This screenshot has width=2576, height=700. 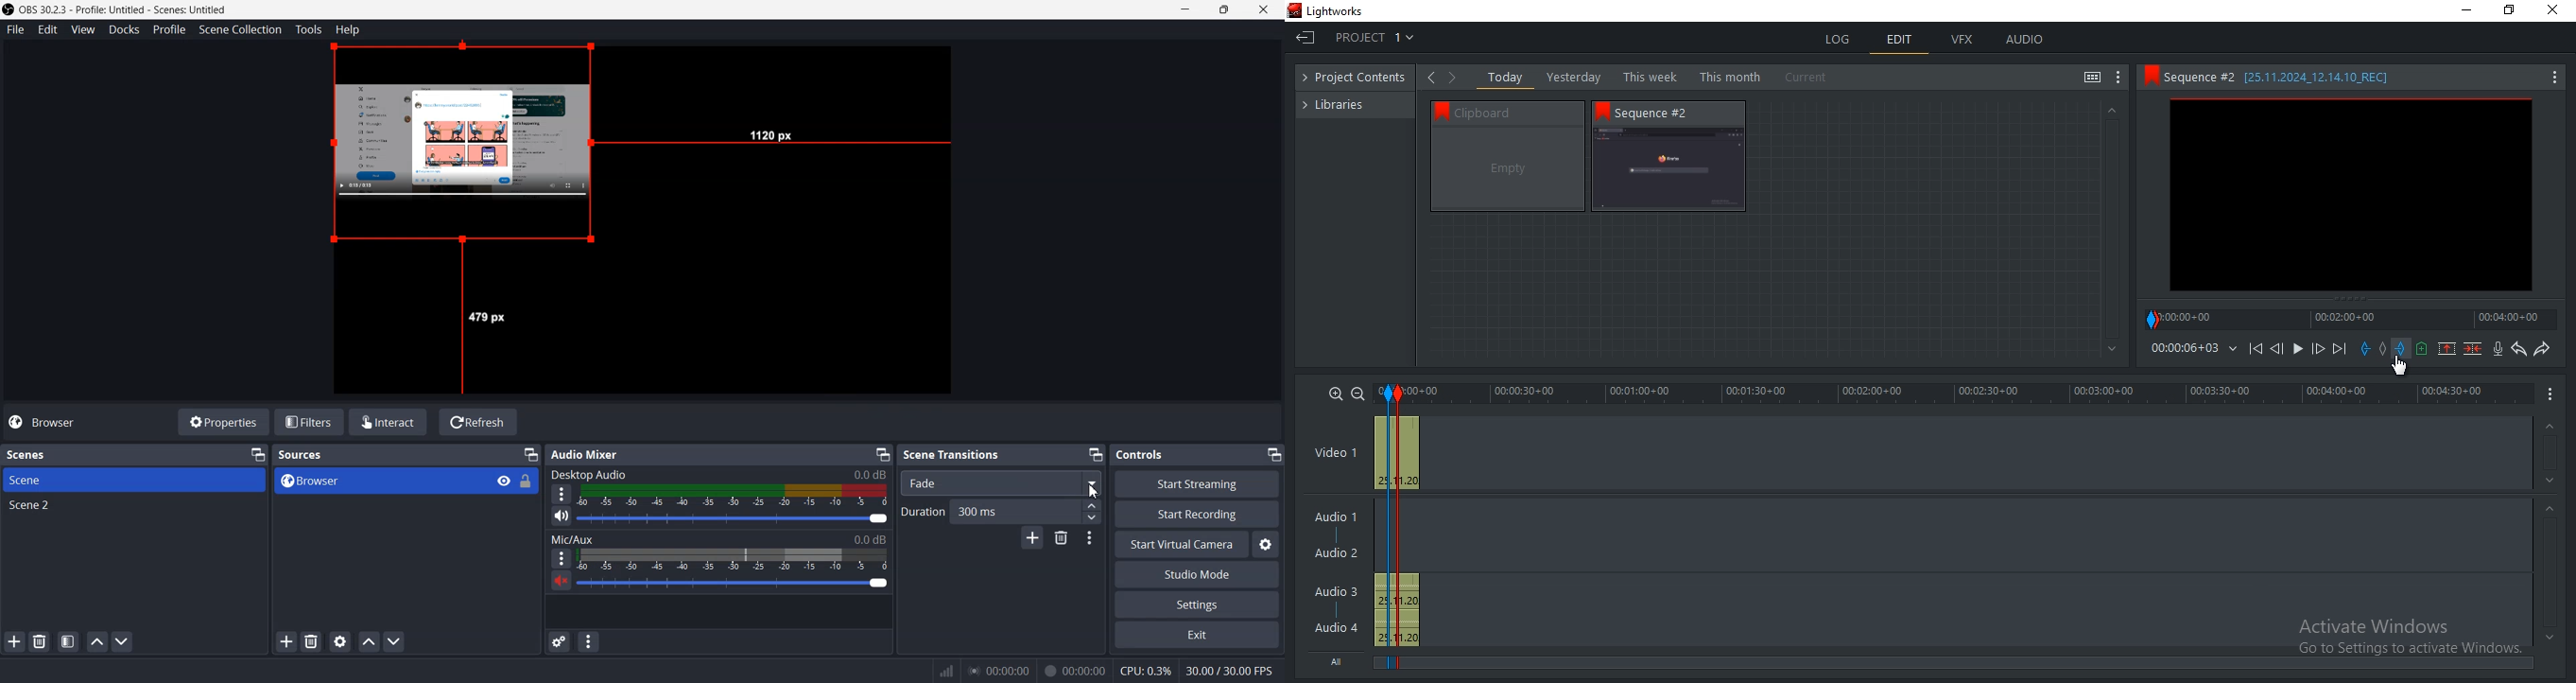 What do you see at coordinates (1094, 491) in the screenshot?
I see `` at bounding box center [1094, 491].